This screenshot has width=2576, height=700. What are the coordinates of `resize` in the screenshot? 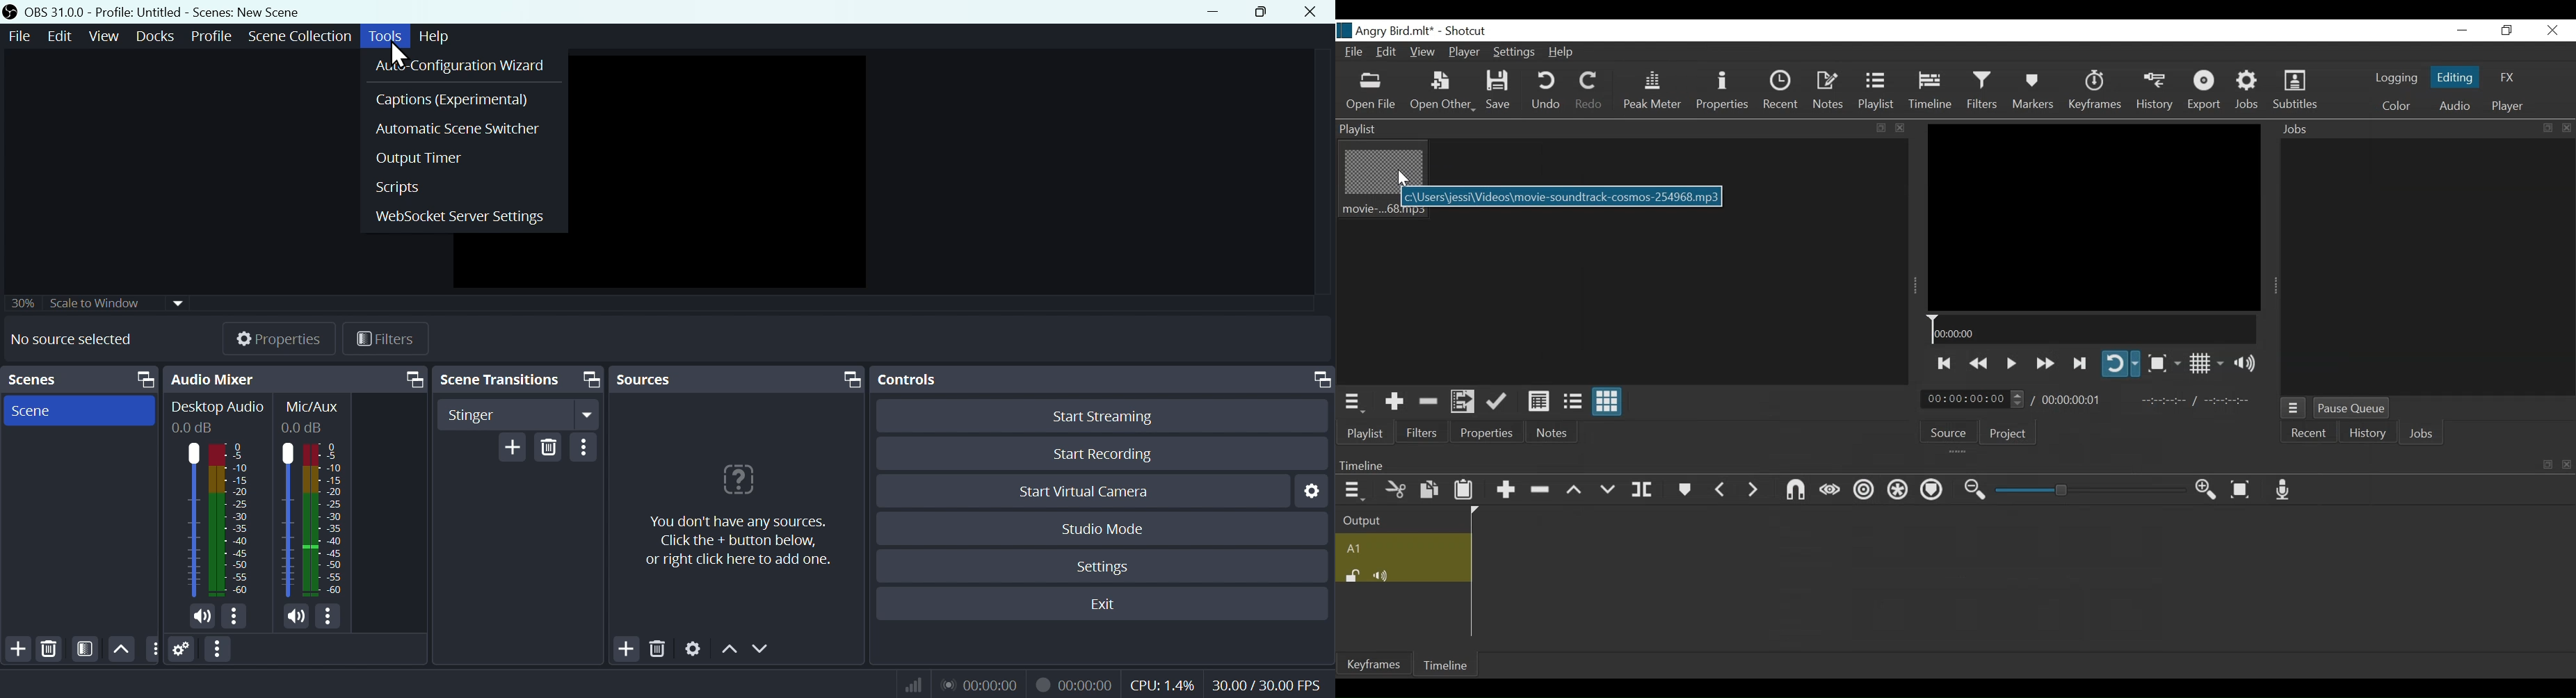 It's located at (2547, 465).